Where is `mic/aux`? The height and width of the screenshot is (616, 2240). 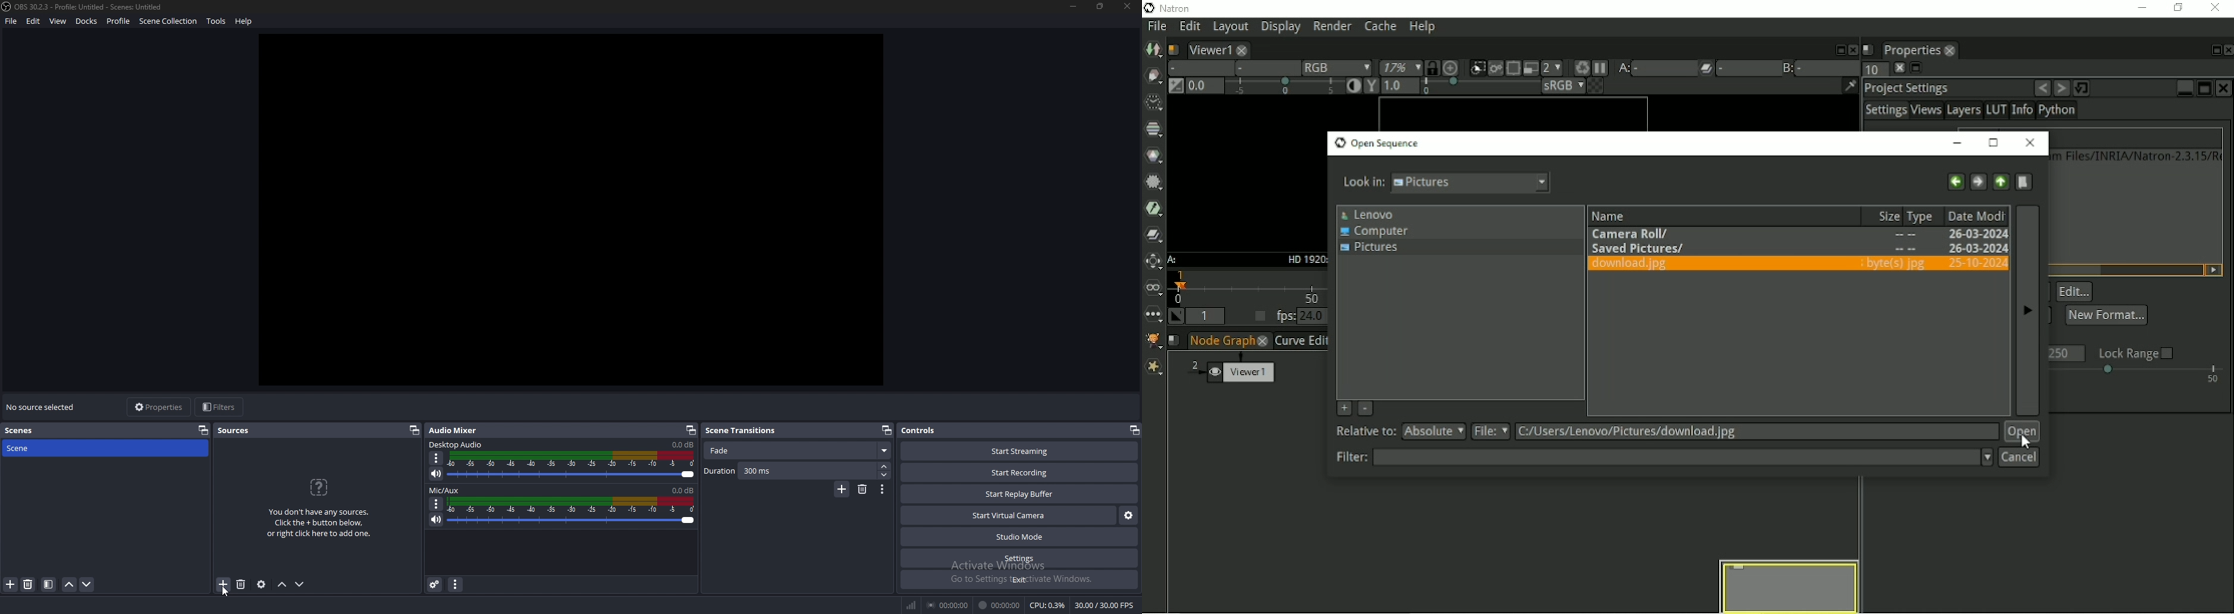 mic/aux is located at coordinates (447, 490).